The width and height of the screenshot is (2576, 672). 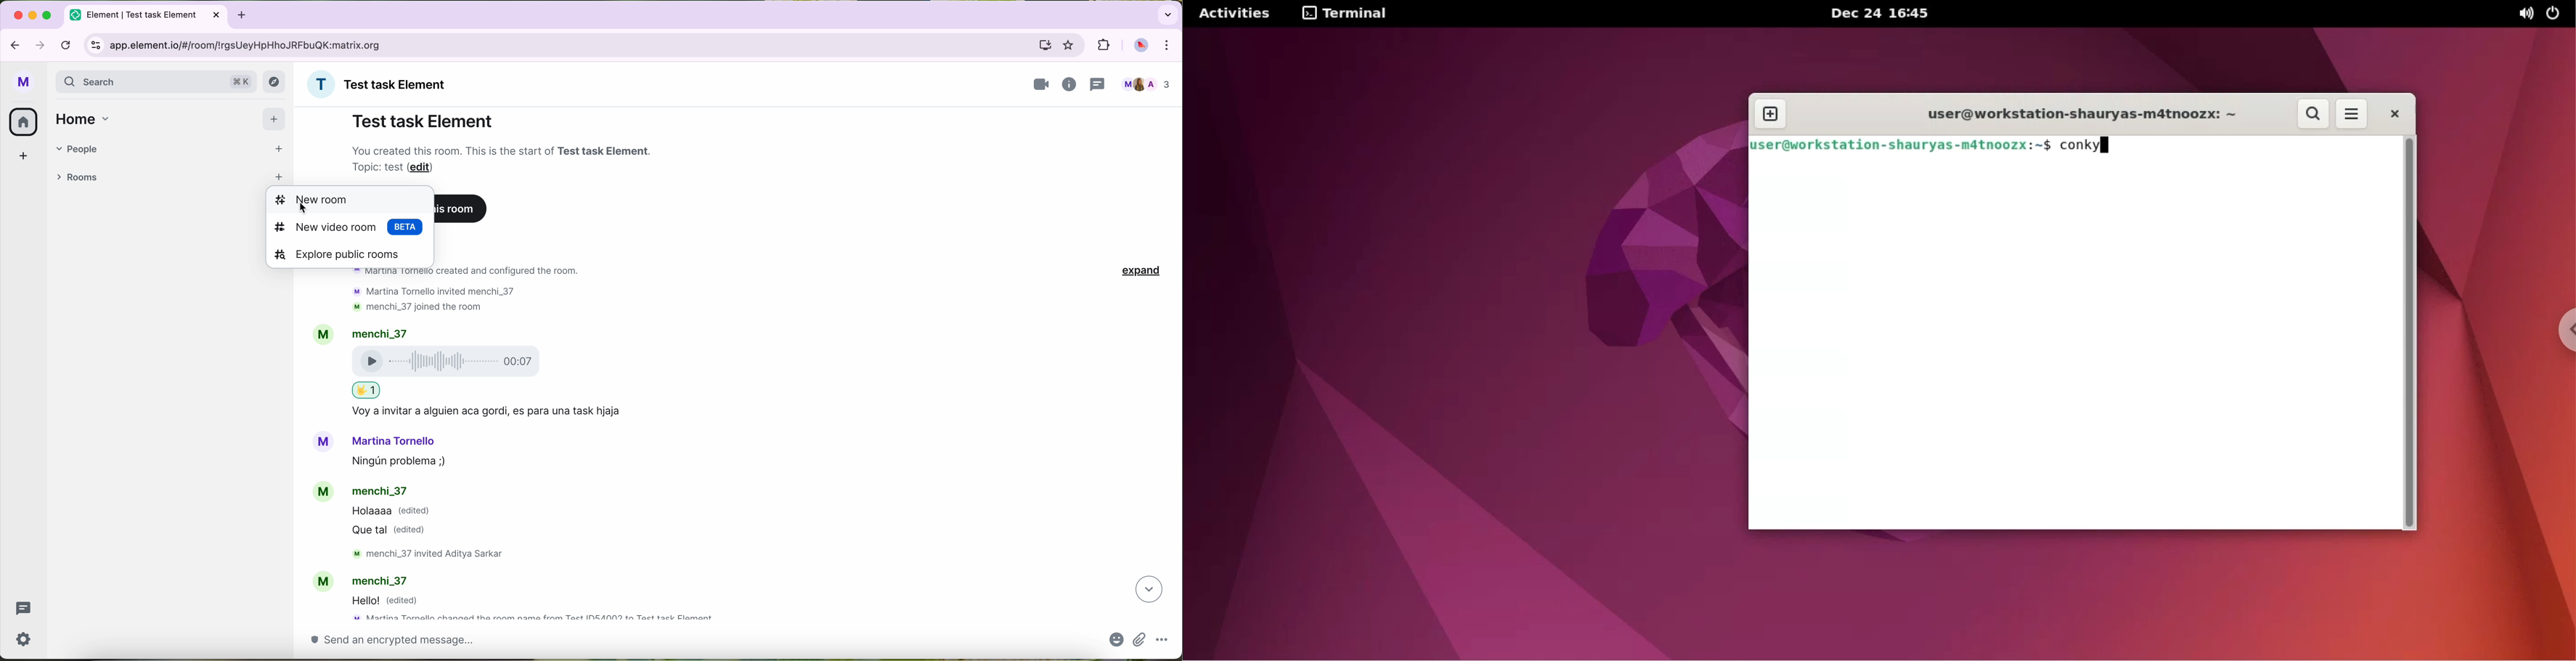 I want to click on Test task Element, so click(x=423, y=121).